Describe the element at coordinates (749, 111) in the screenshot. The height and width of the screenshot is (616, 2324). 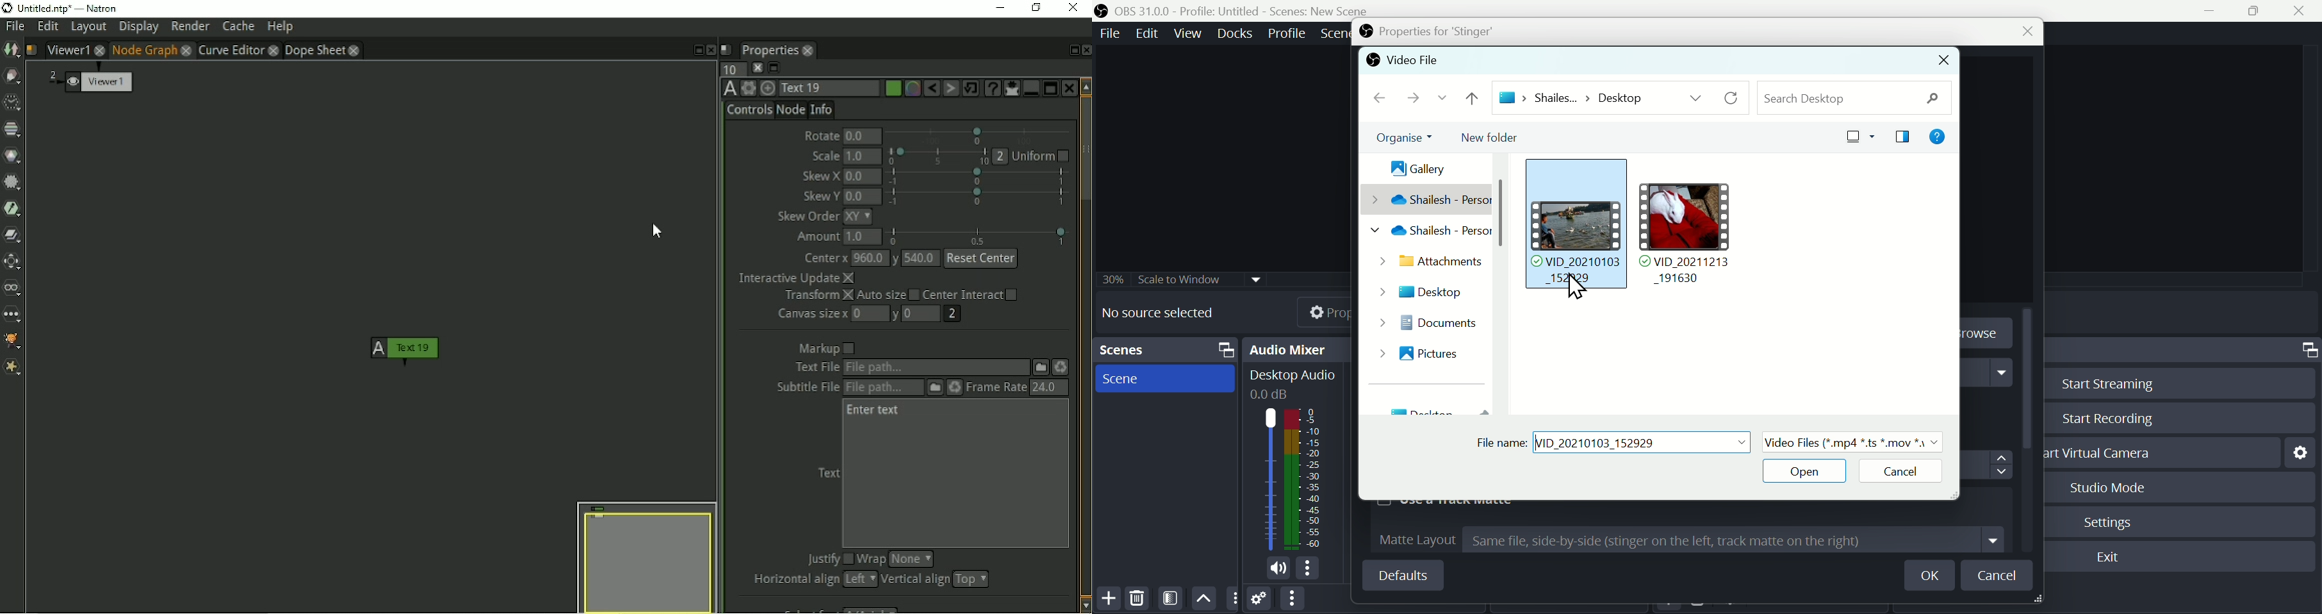
I see `Controls` at that location.